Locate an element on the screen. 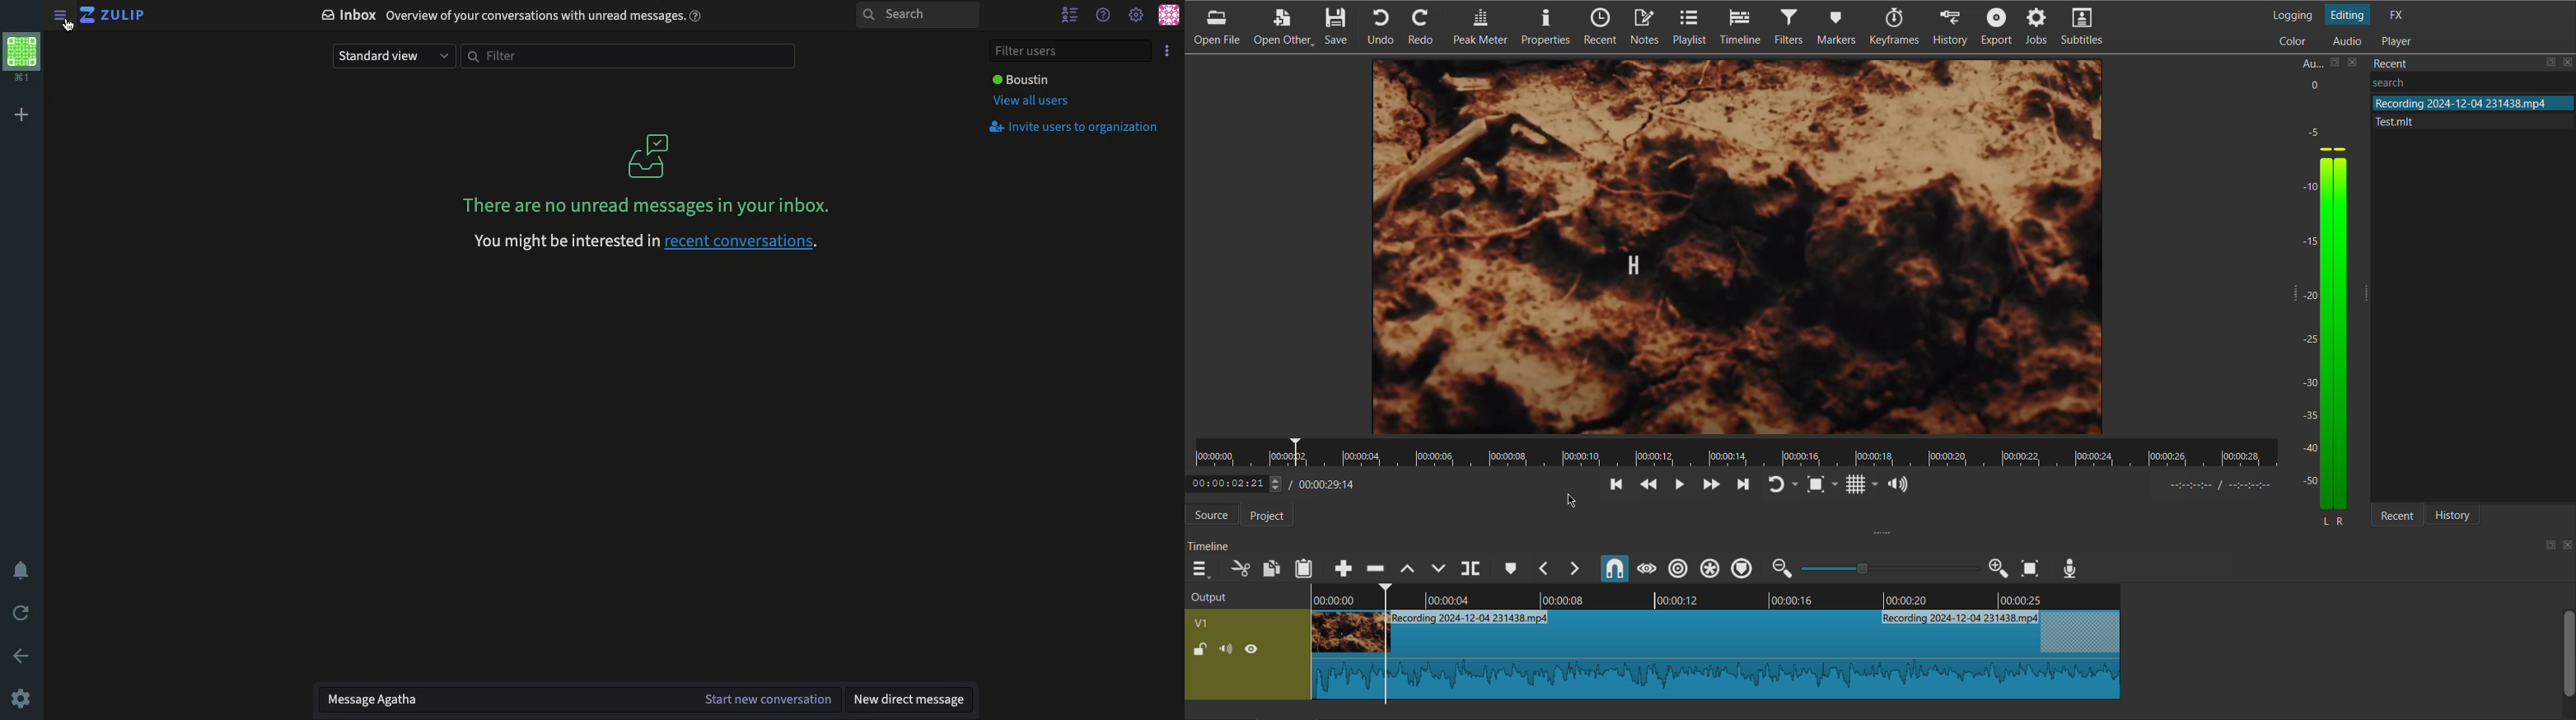 The height and width of the screenshot is (728, 2576). Notification is located at coordinates (19, 568).